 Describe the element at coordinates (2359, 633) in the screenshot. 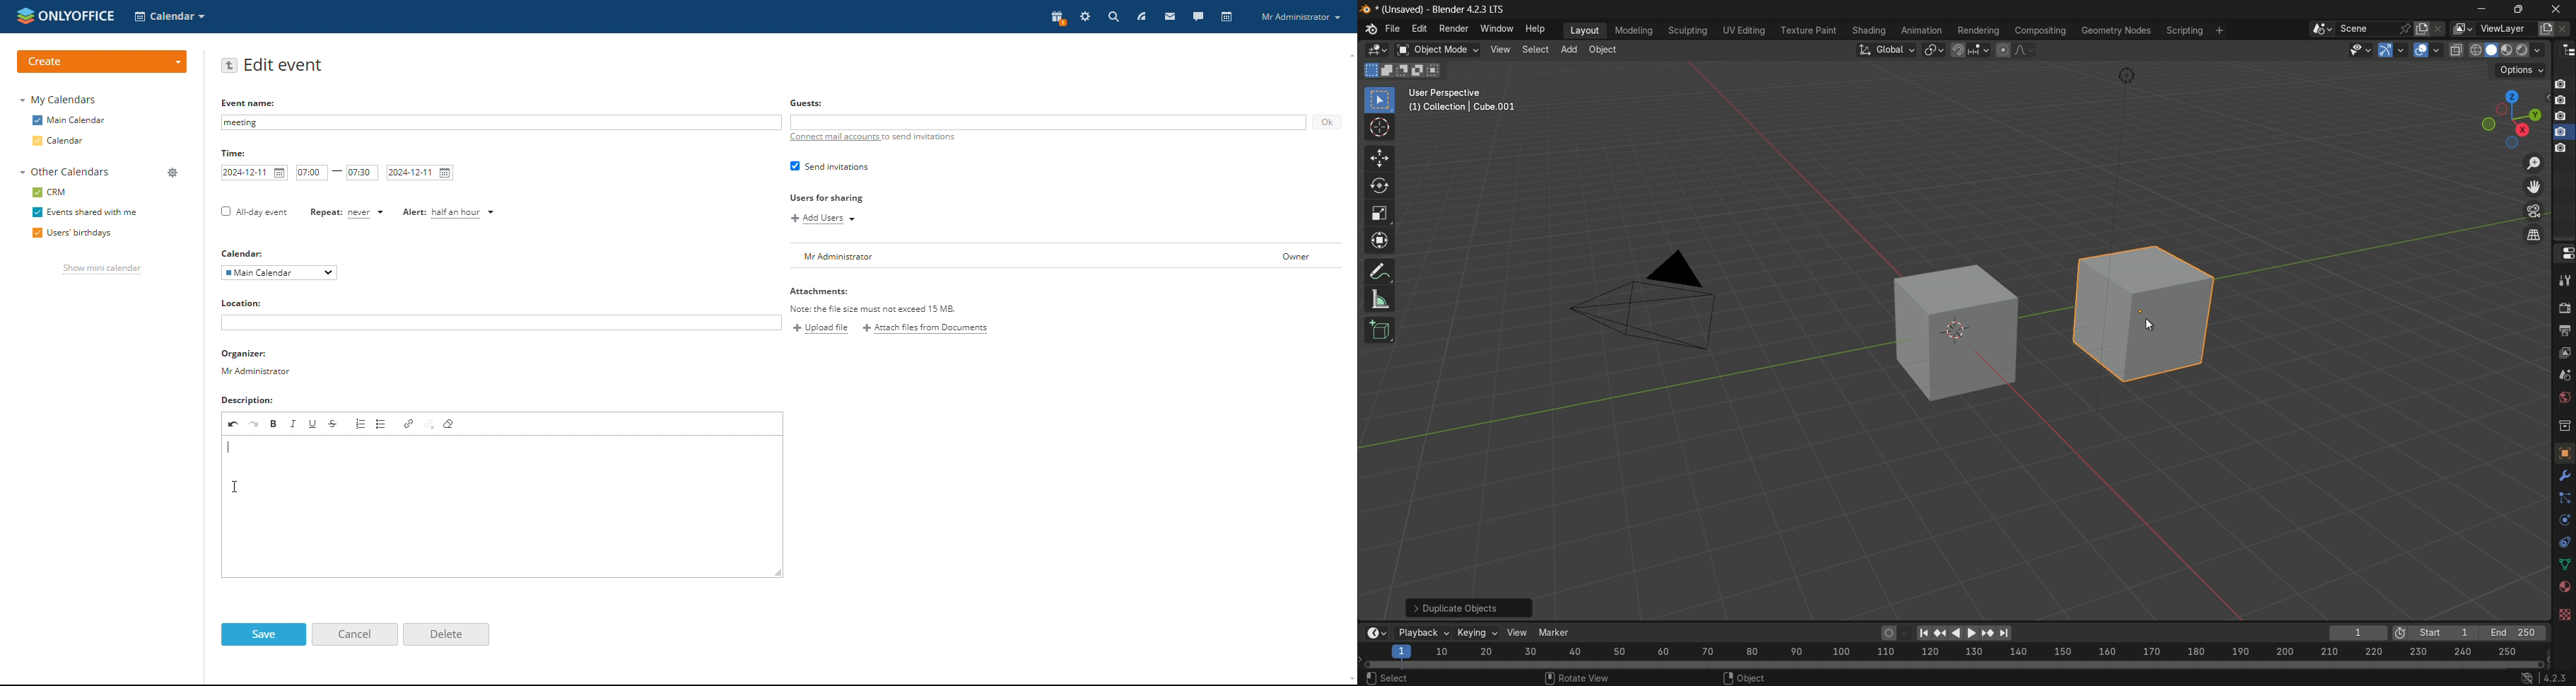

I see `current keyframe` at that location.